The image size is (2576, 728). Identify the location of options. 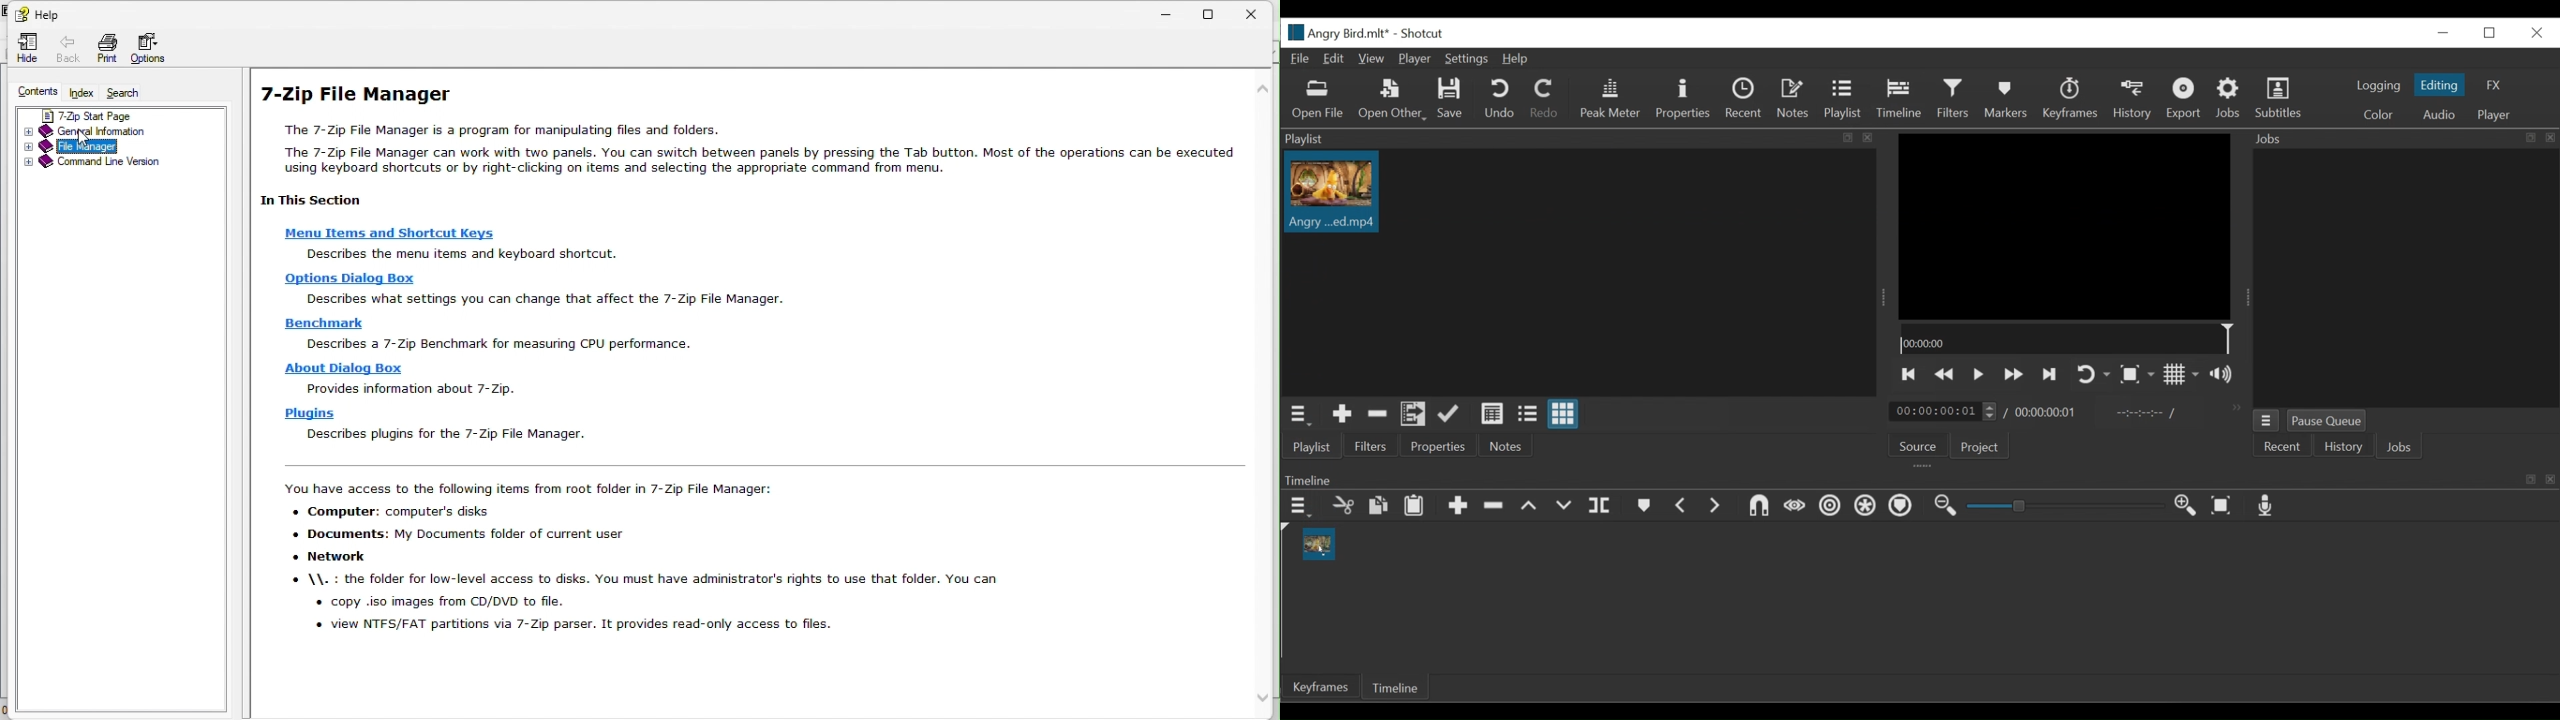
(155, 49).